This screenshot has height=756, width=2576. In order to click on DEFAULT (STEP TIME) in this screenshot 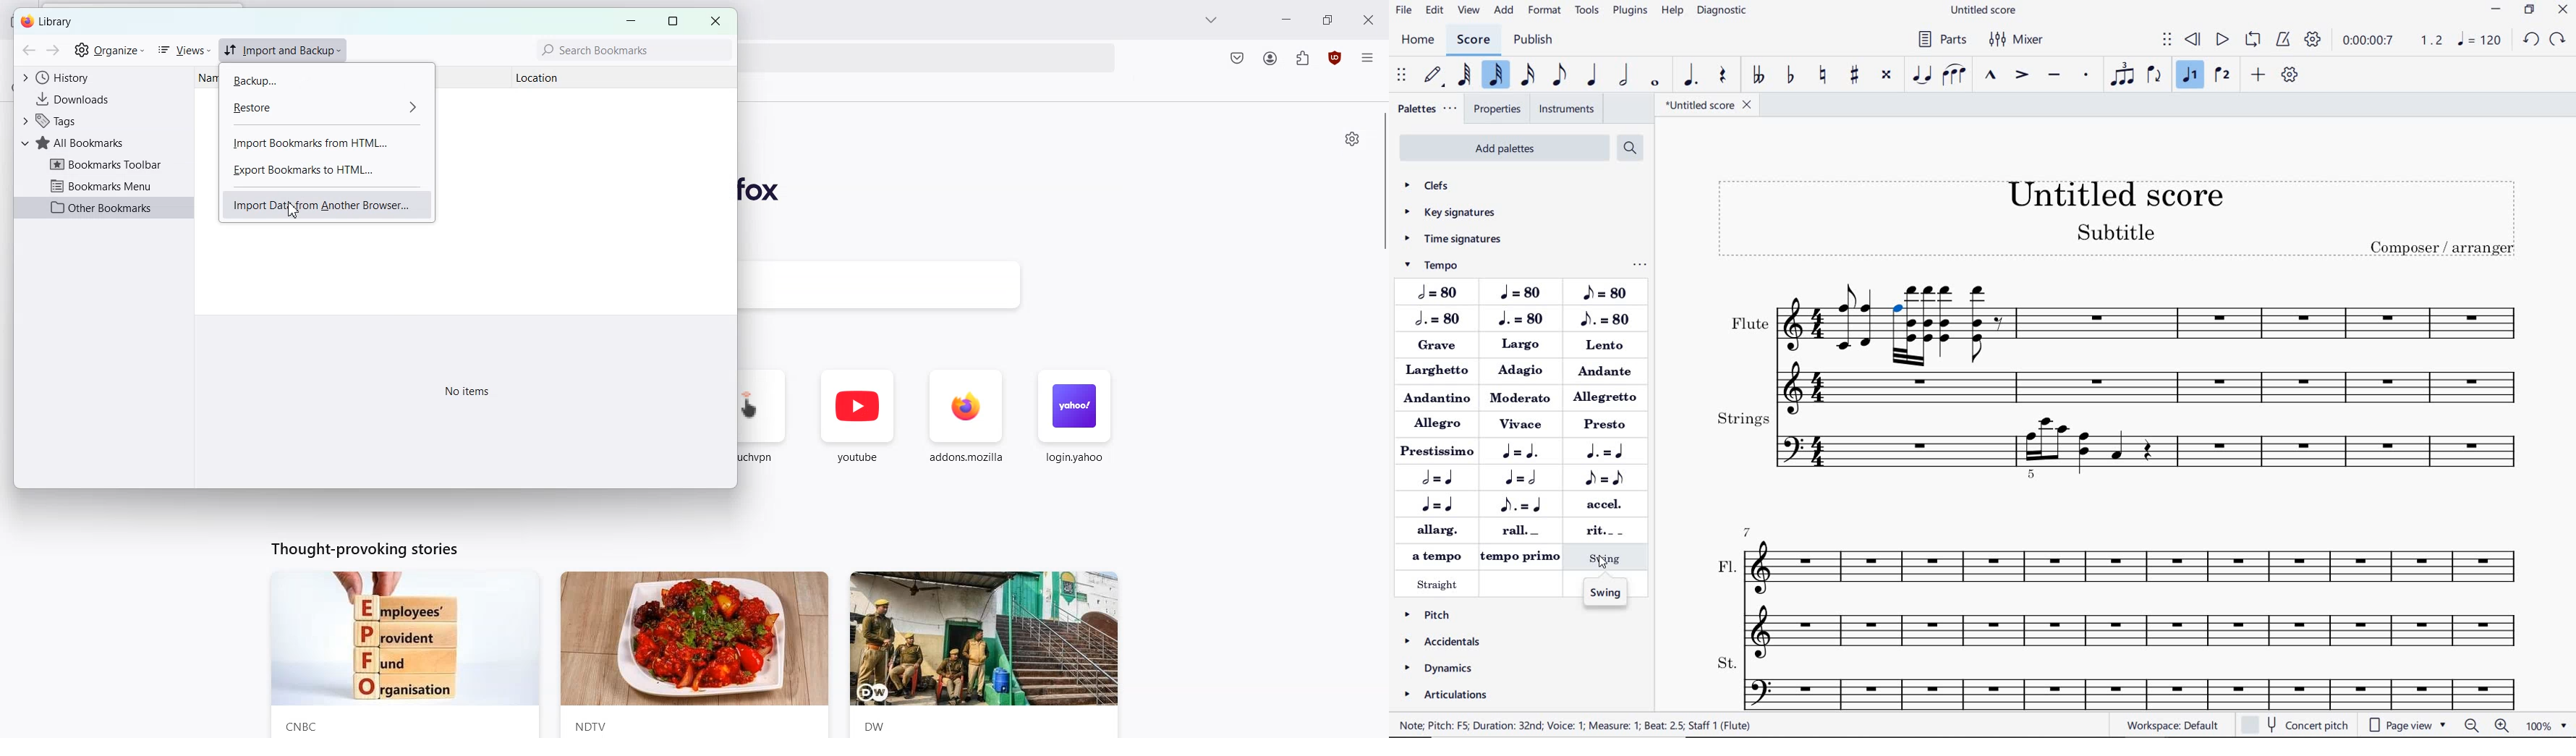, I will do `click(1433, 75)`.